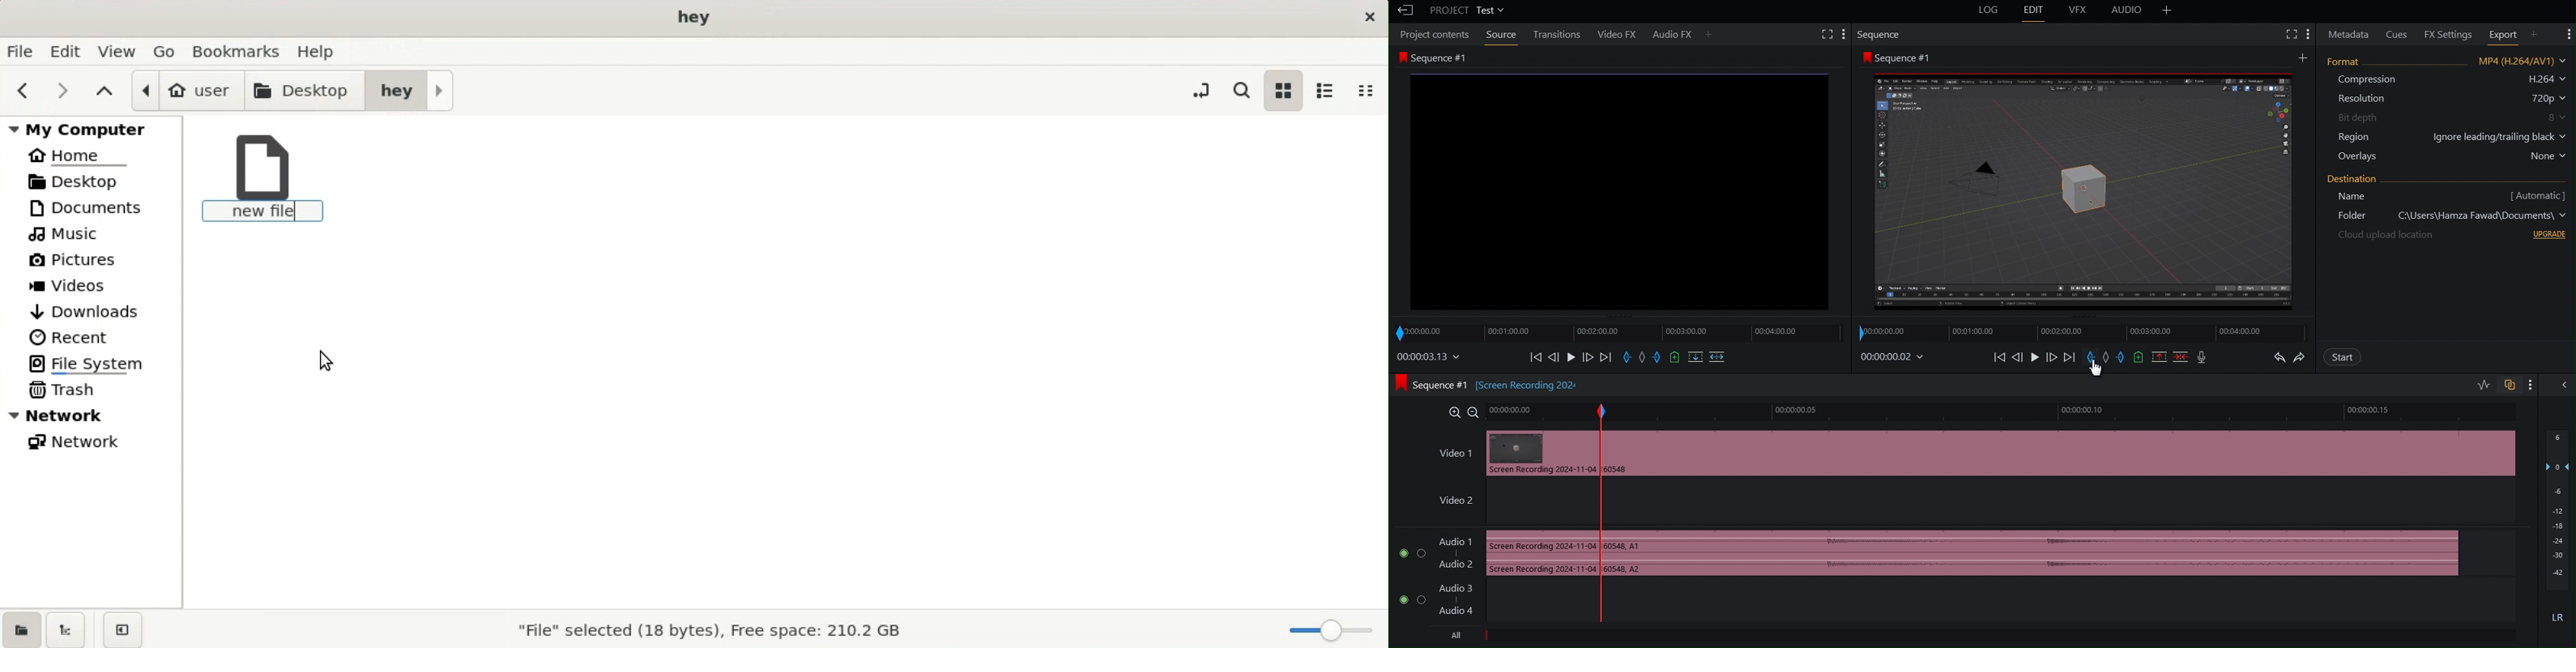 The image size is (2576, 672). Describe the element at coordinates (2055, 357) in the screenshot. I see `Move Forward` at that location.